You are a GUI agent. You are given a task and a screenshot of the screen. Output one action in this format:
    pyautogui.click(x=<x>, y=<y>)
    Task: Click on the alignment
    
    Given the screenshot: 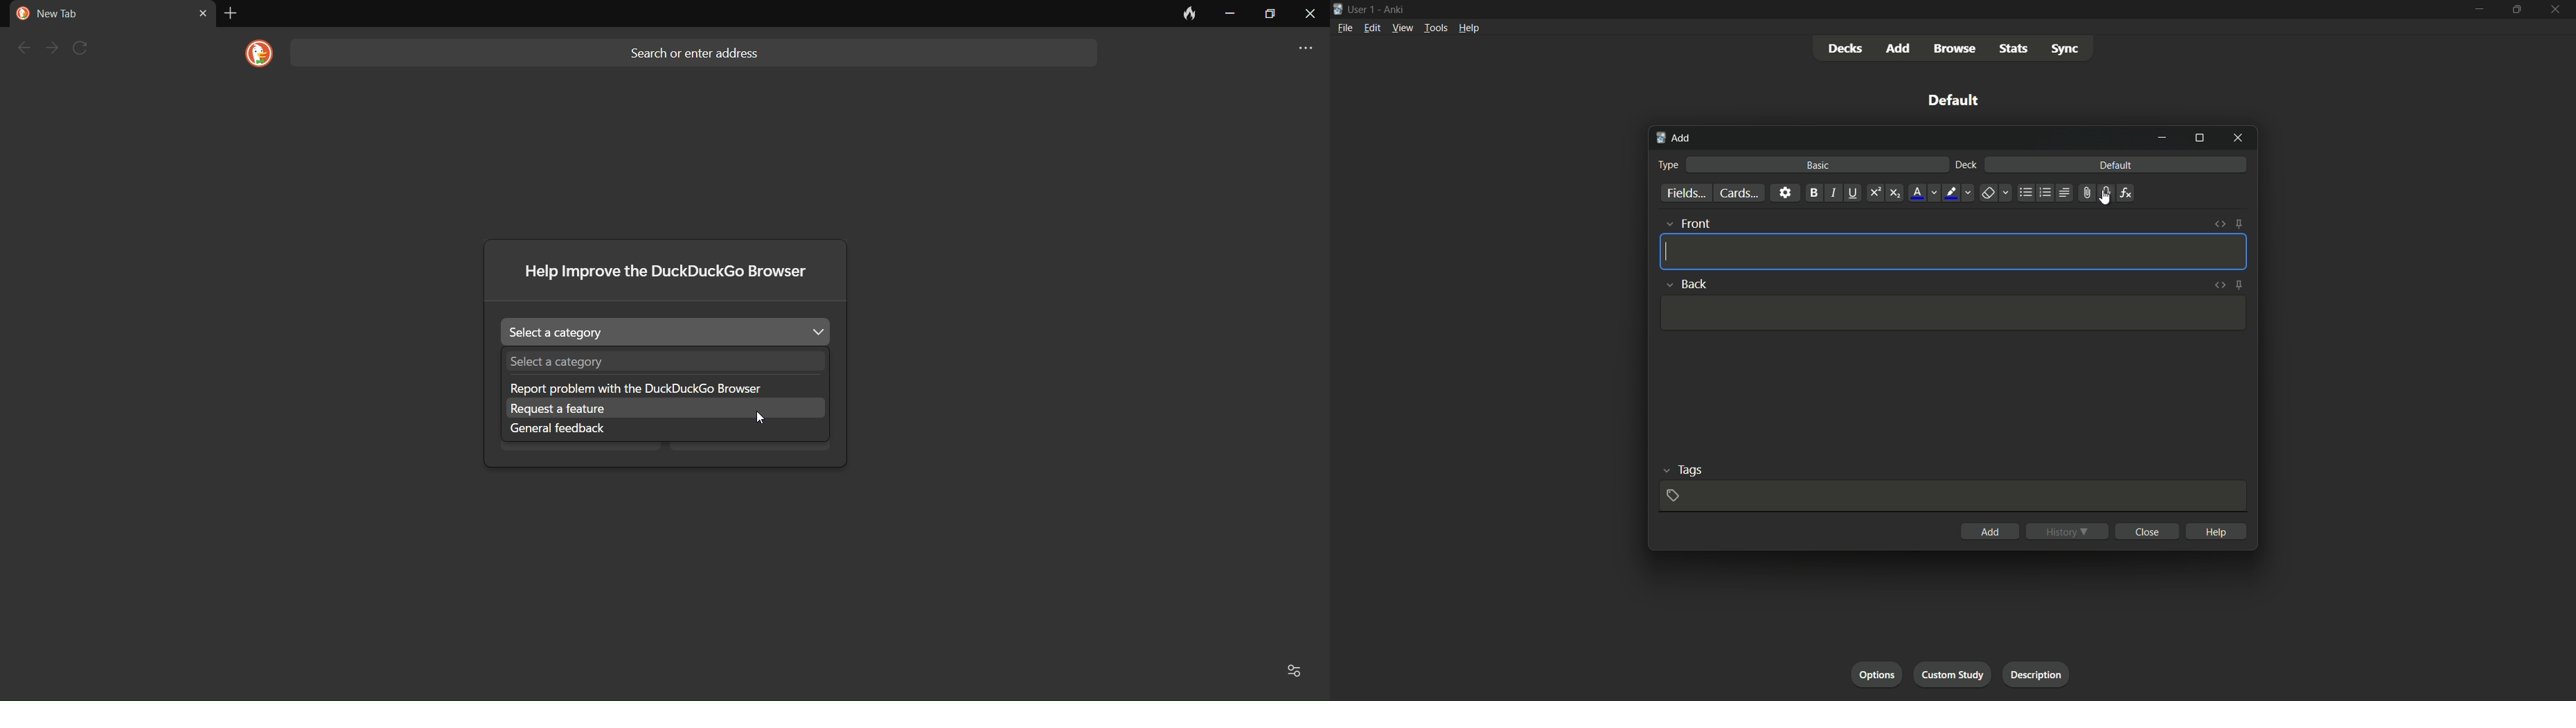 What is the action you would take?
    pyautogui.click(x=2064, y=194)
    